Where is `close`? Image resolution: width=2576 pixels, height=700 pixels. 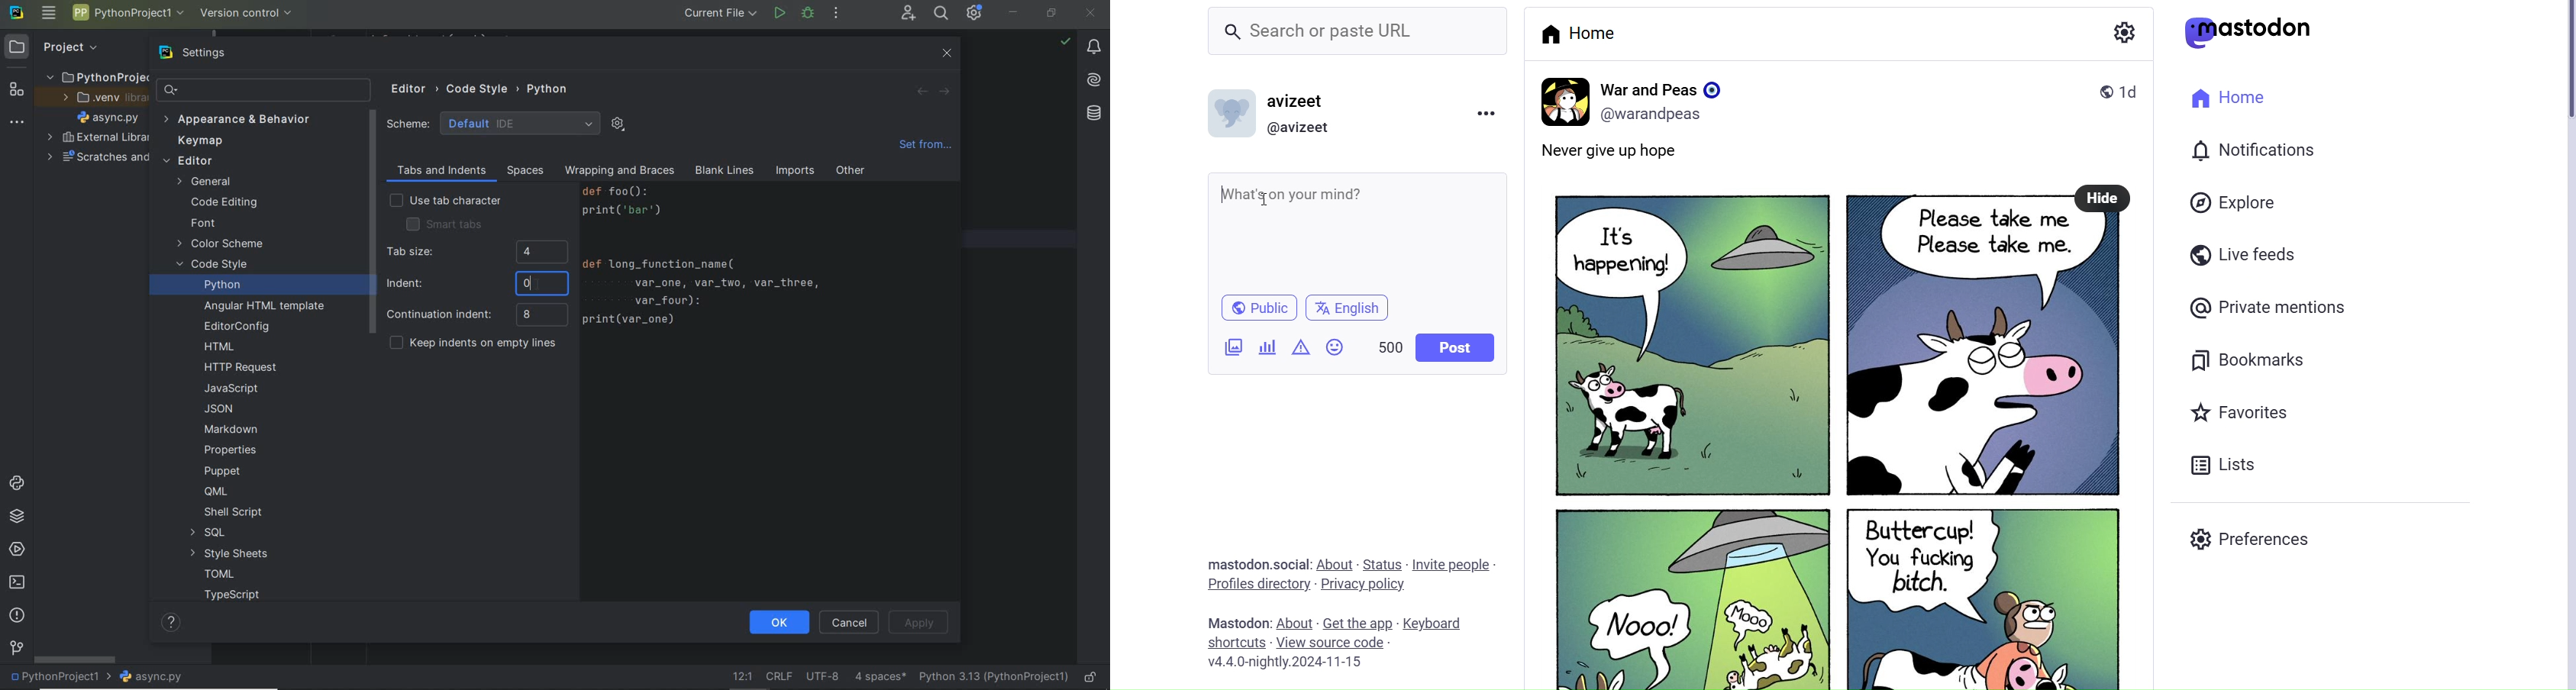
close is located at coordinates (1093, 15).